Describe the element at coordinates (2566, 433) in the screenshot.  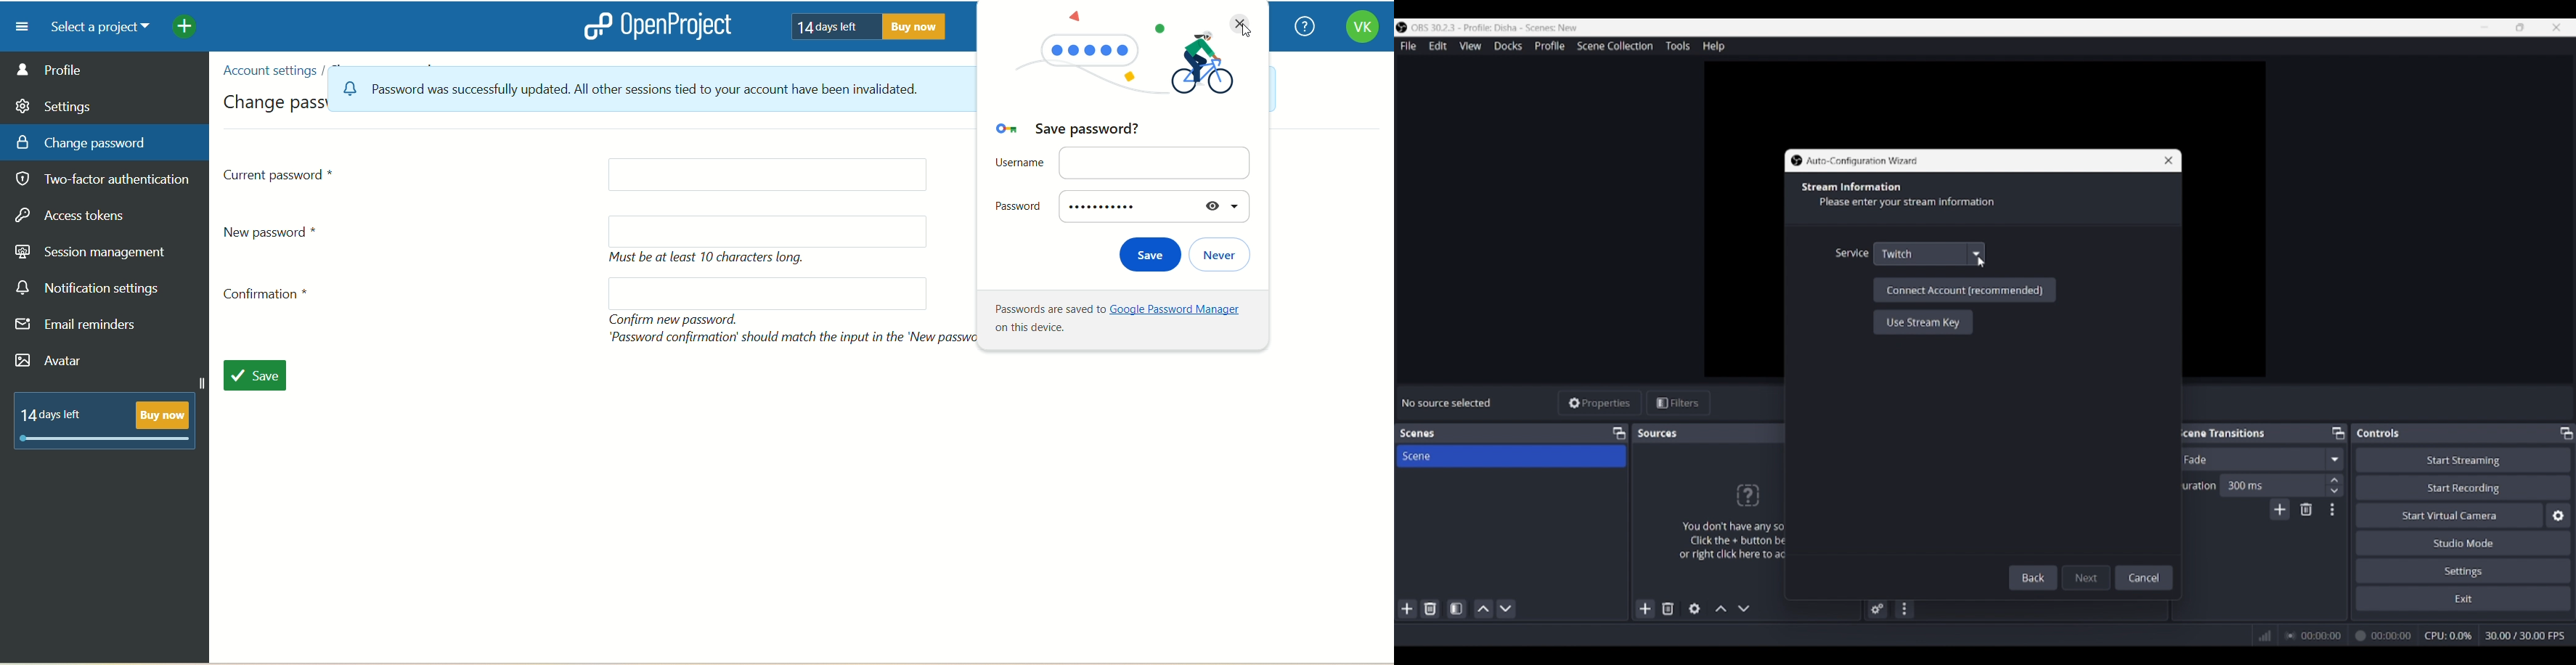
I see `Float controls panel` at that location.